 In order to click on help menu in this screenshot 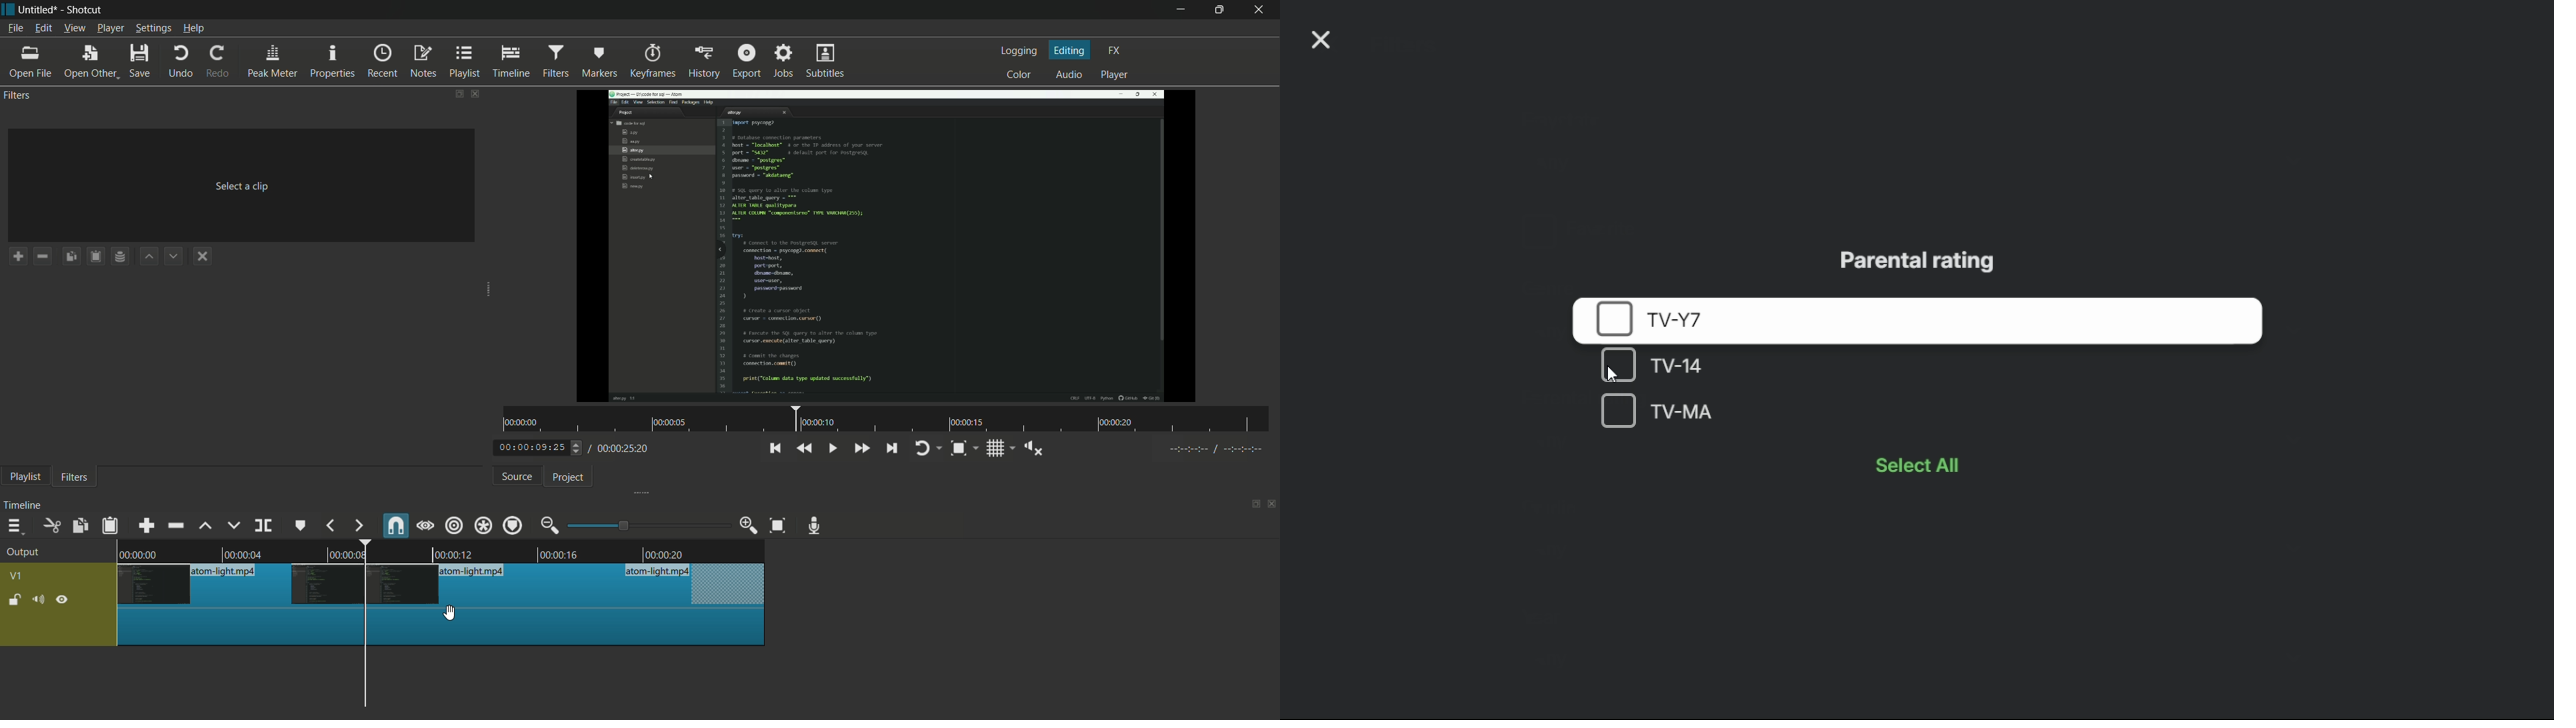, I will do `click(193, 29)`.